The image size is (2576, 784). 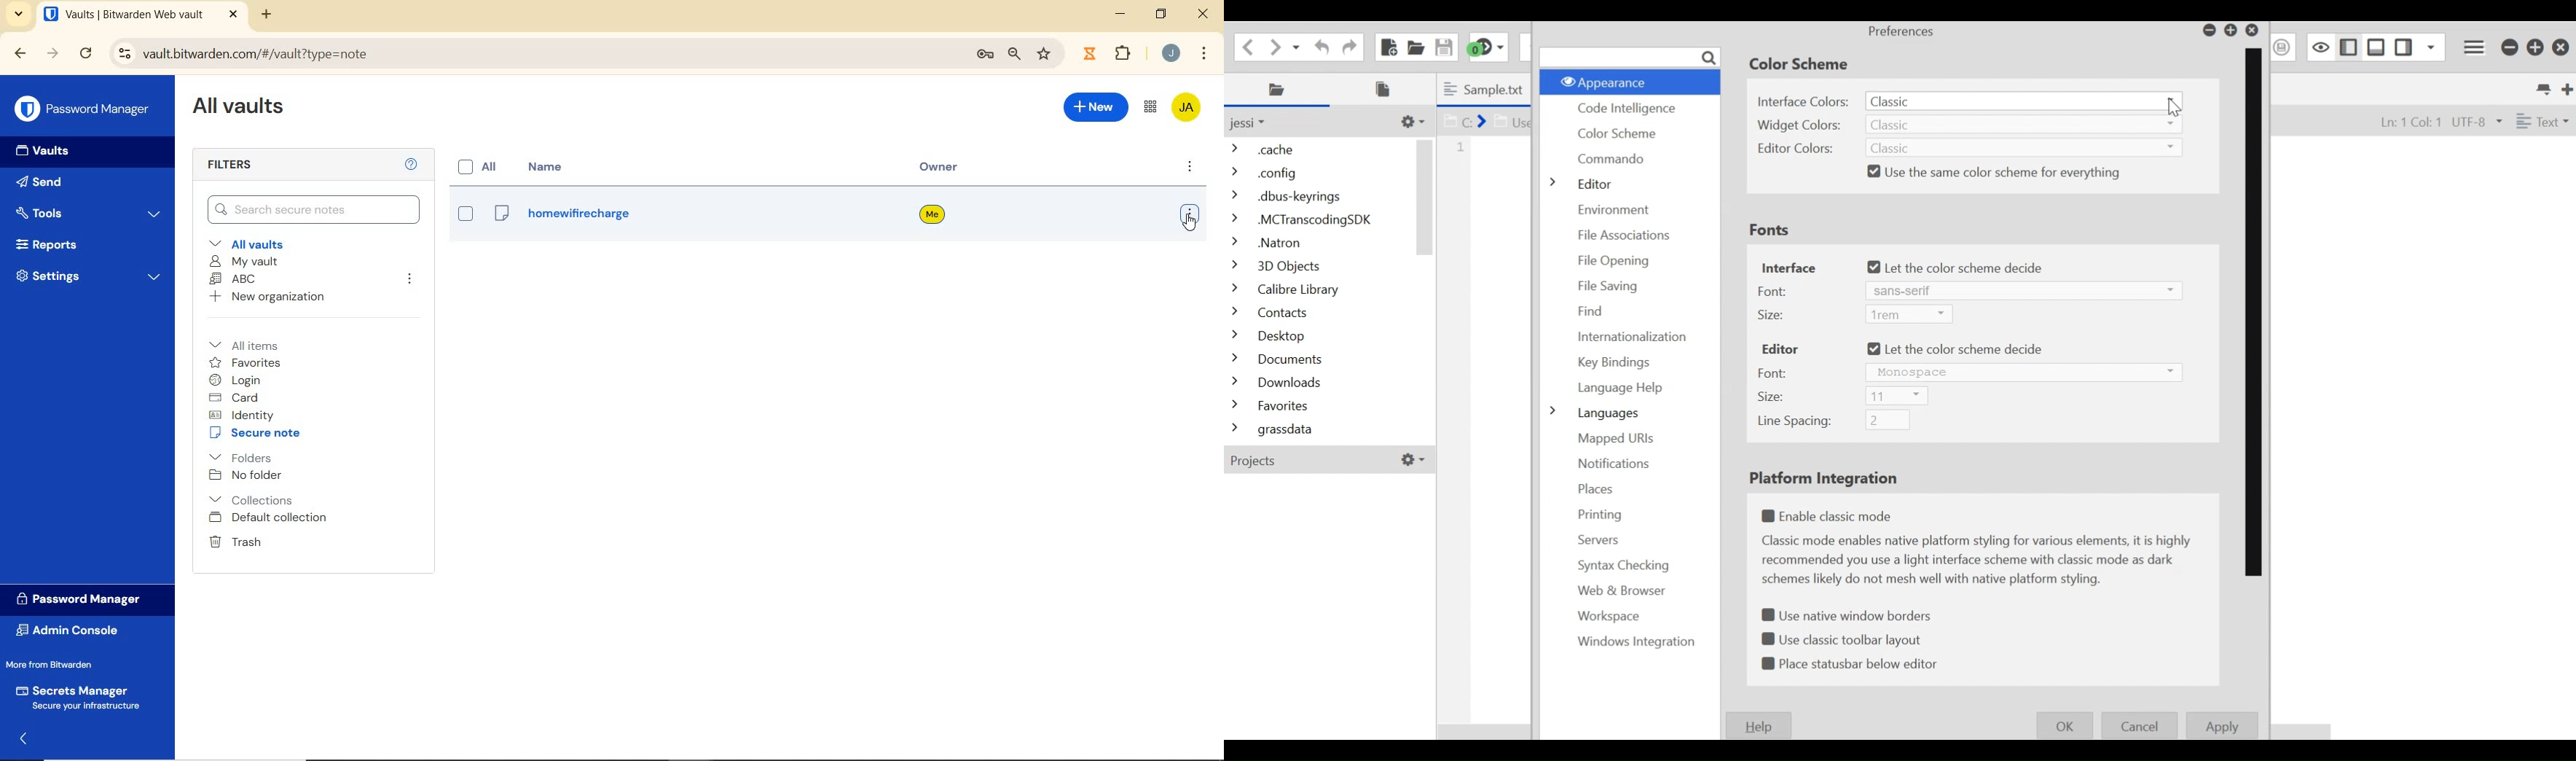 What do you see at coordinates (83, 243) in the screenshot?
I see `Reports` at bounding box center [83, 243].